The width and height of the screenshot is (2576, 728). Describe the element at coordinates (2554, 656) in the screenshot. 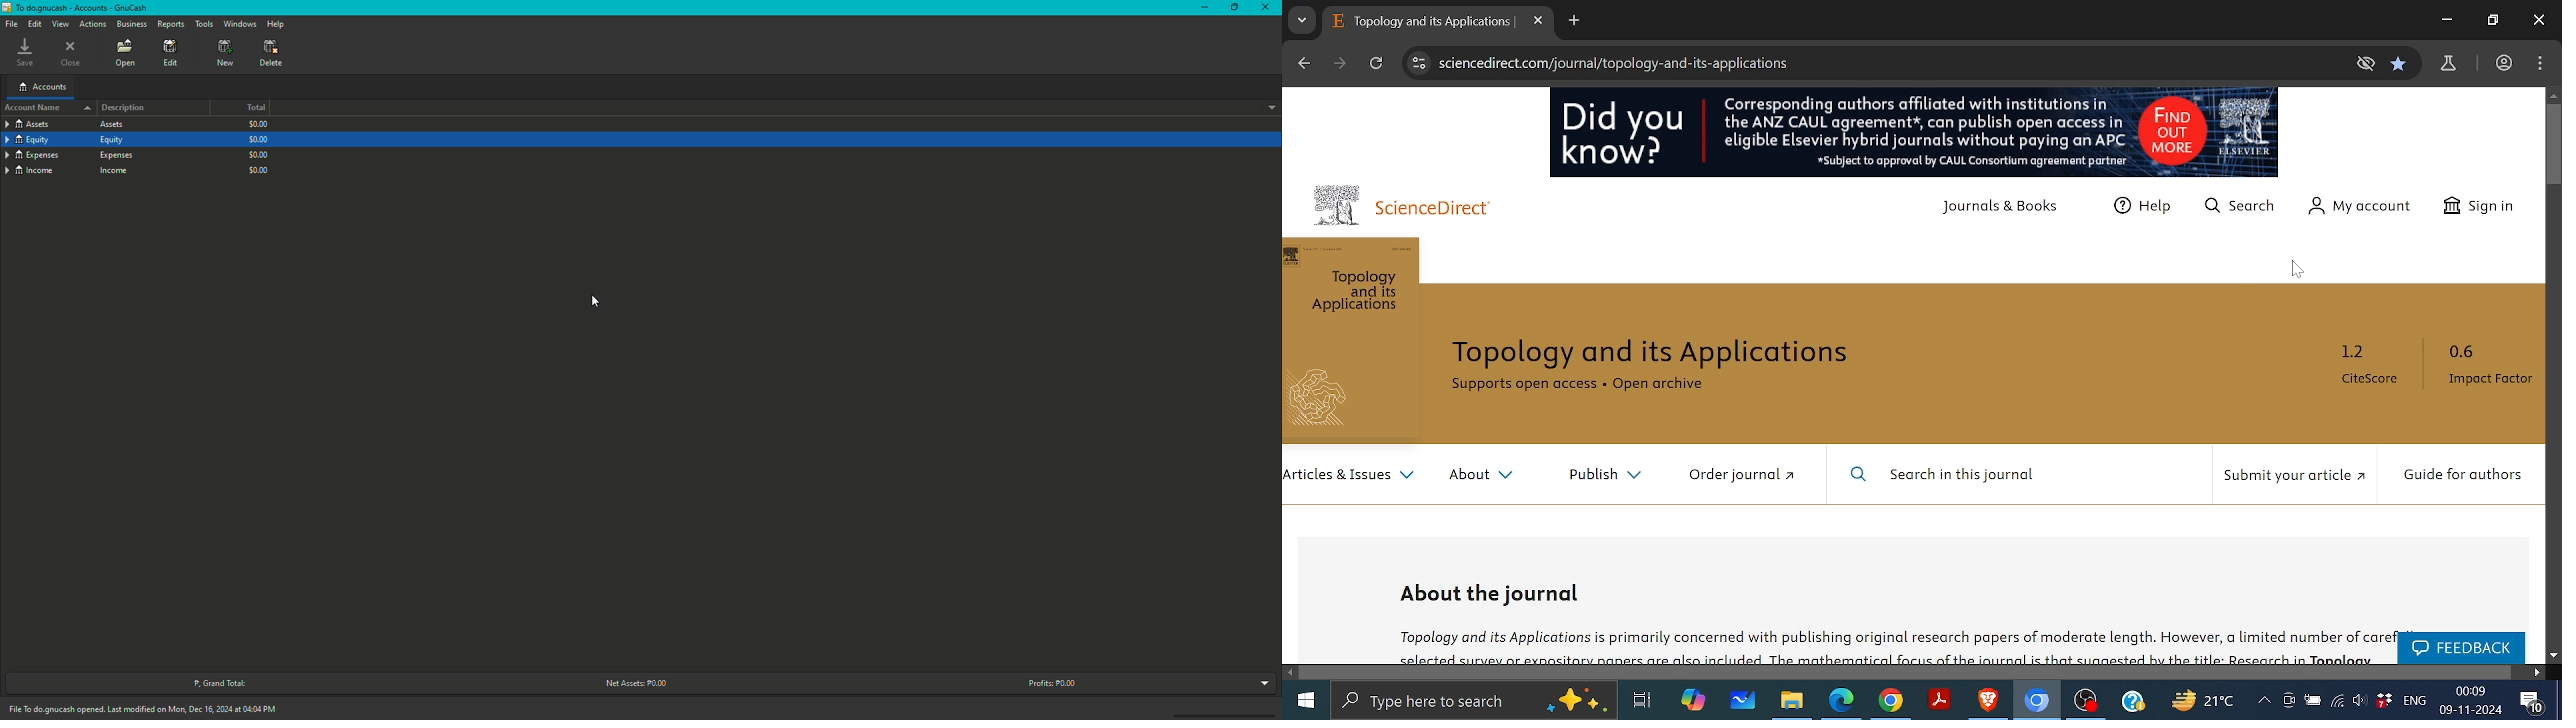

I see `Move down` at that location.